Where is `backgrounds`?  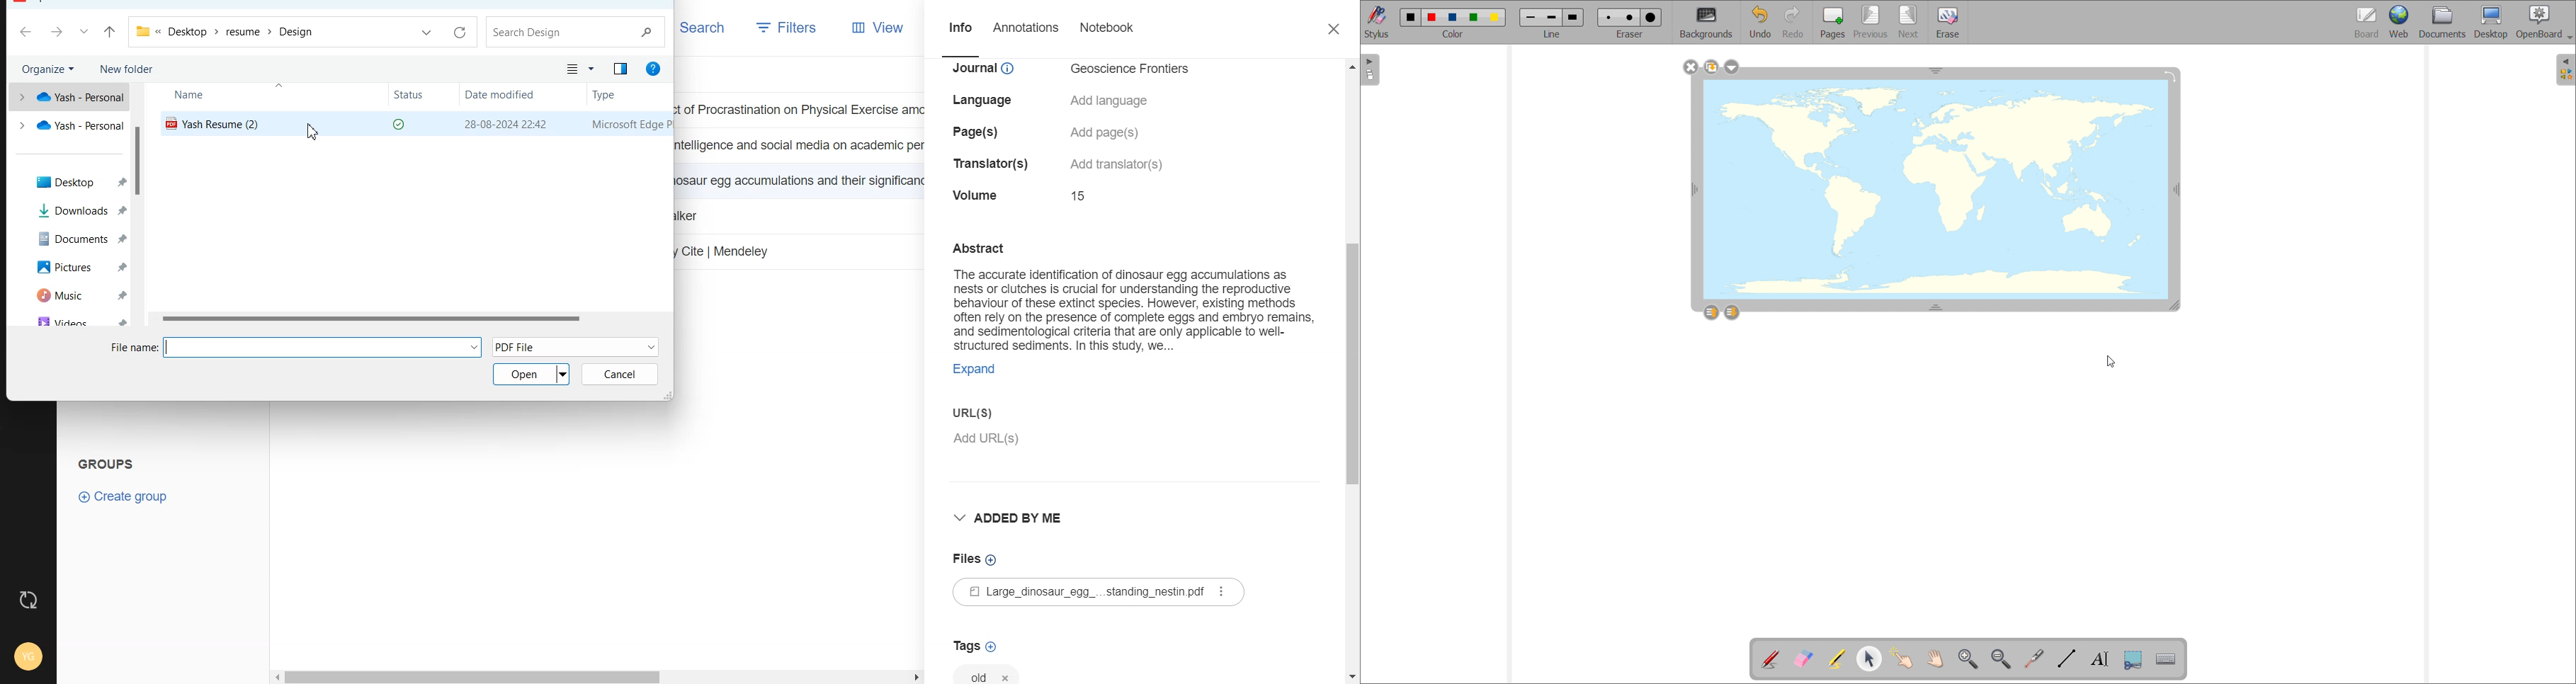 backgrounds is located at coordinates (1706, 23).